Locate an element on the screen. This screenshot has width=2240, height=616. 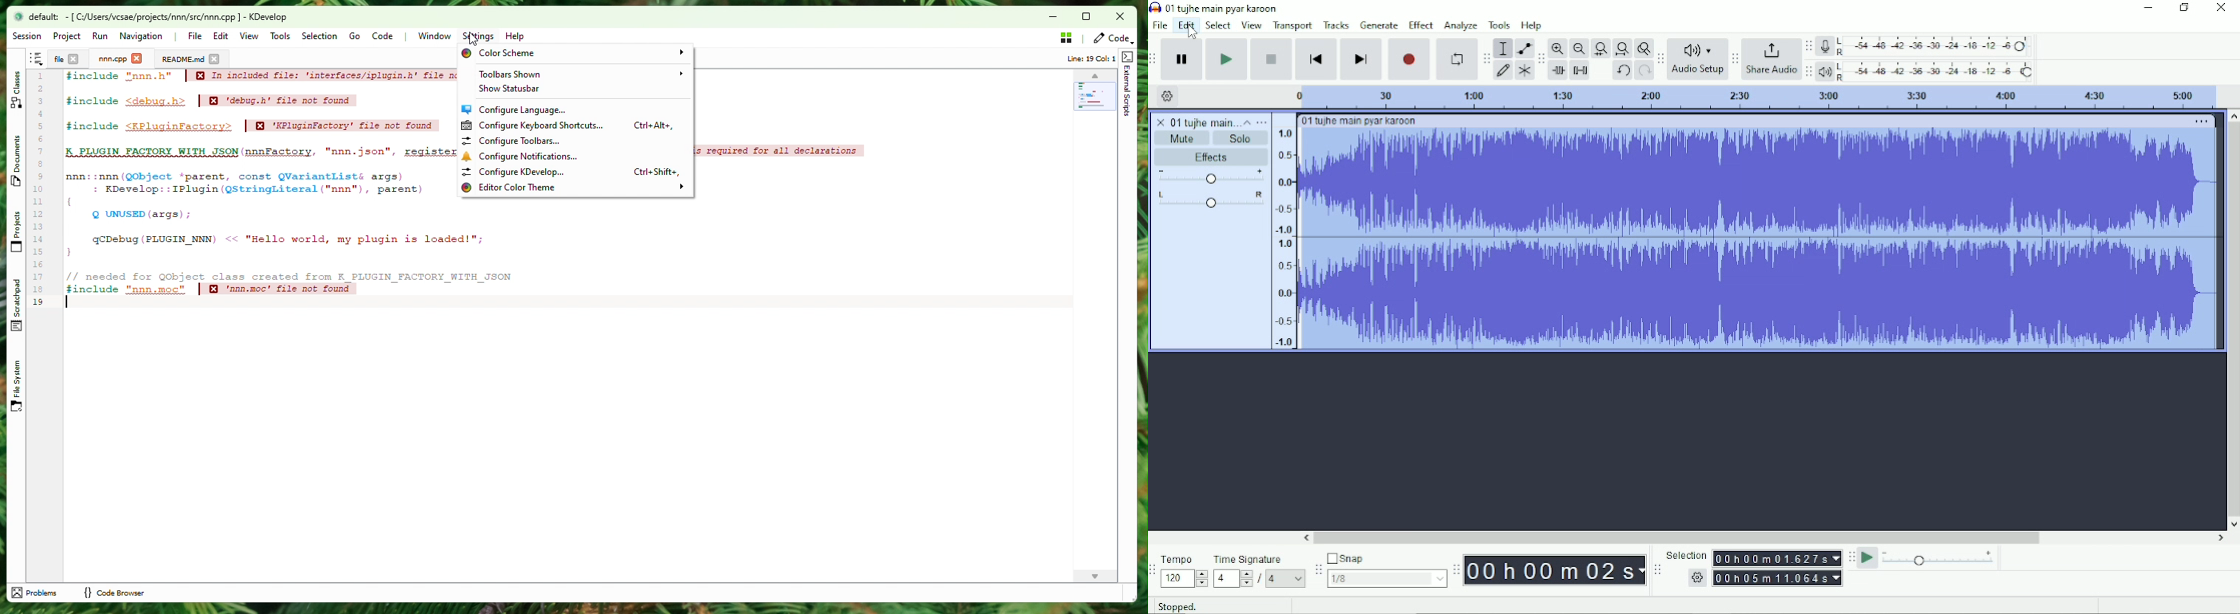
Skip to start is located at coordinates (1317, 59).